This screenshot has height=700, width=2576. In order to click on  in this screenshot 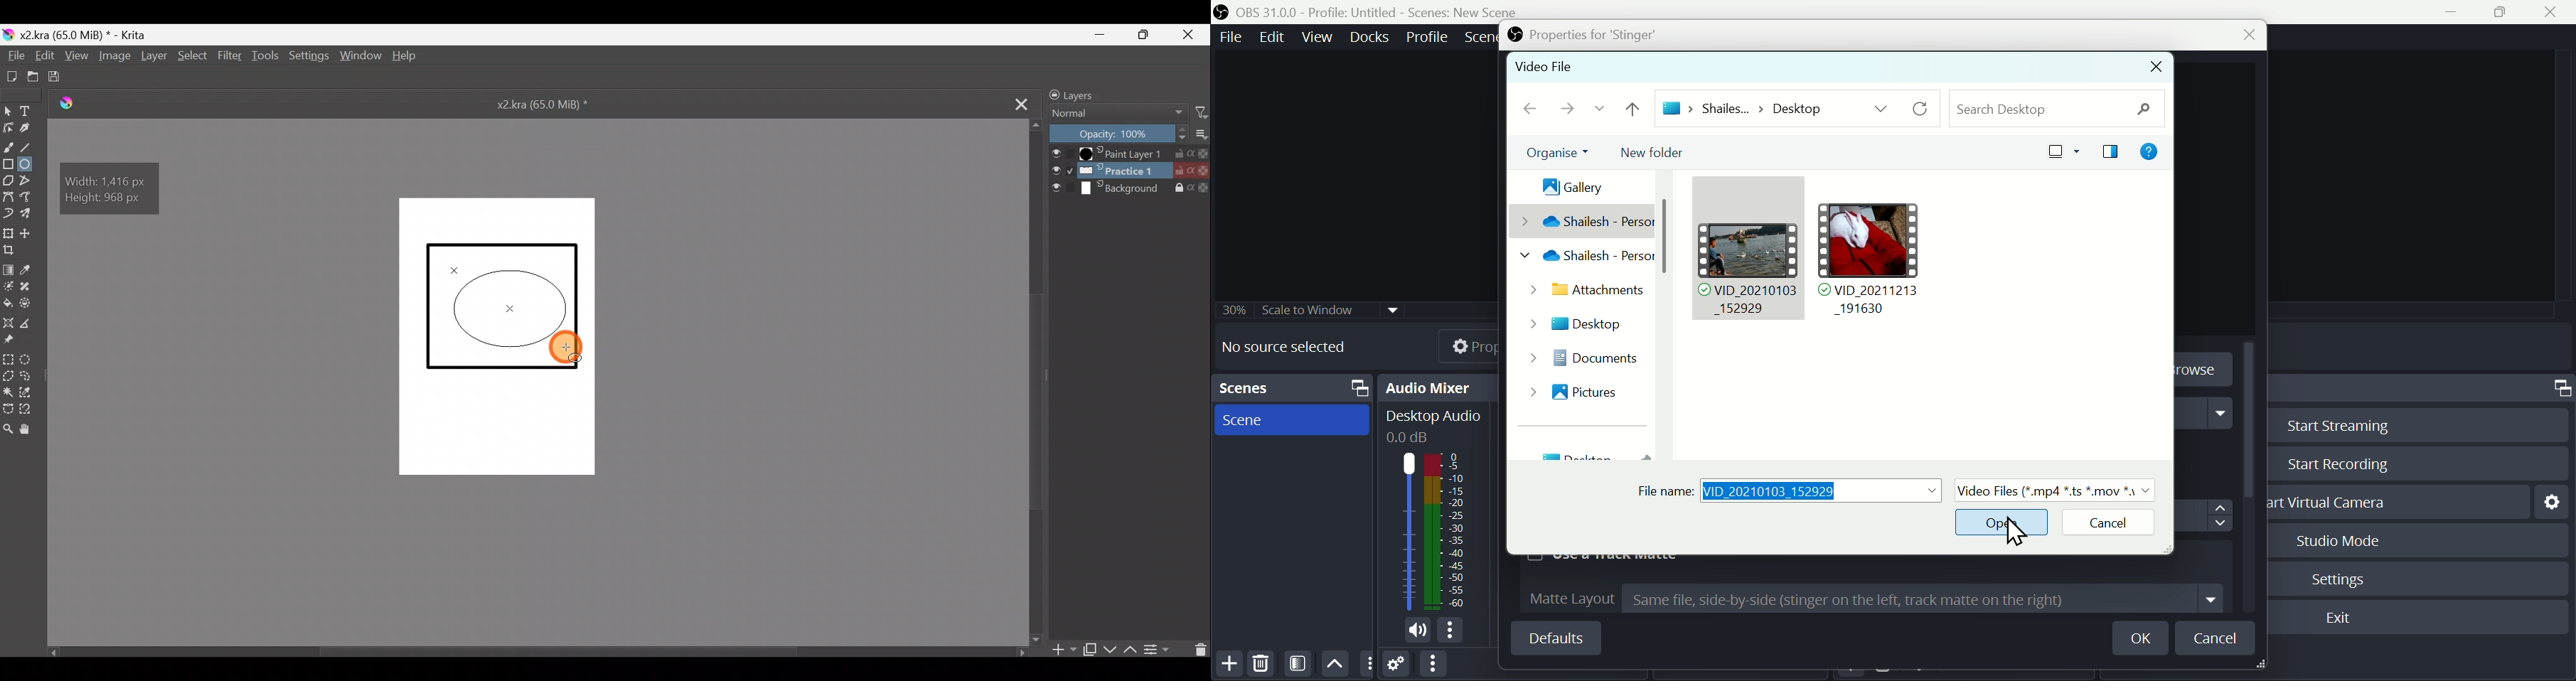, I will do `click(1275, 36)`.